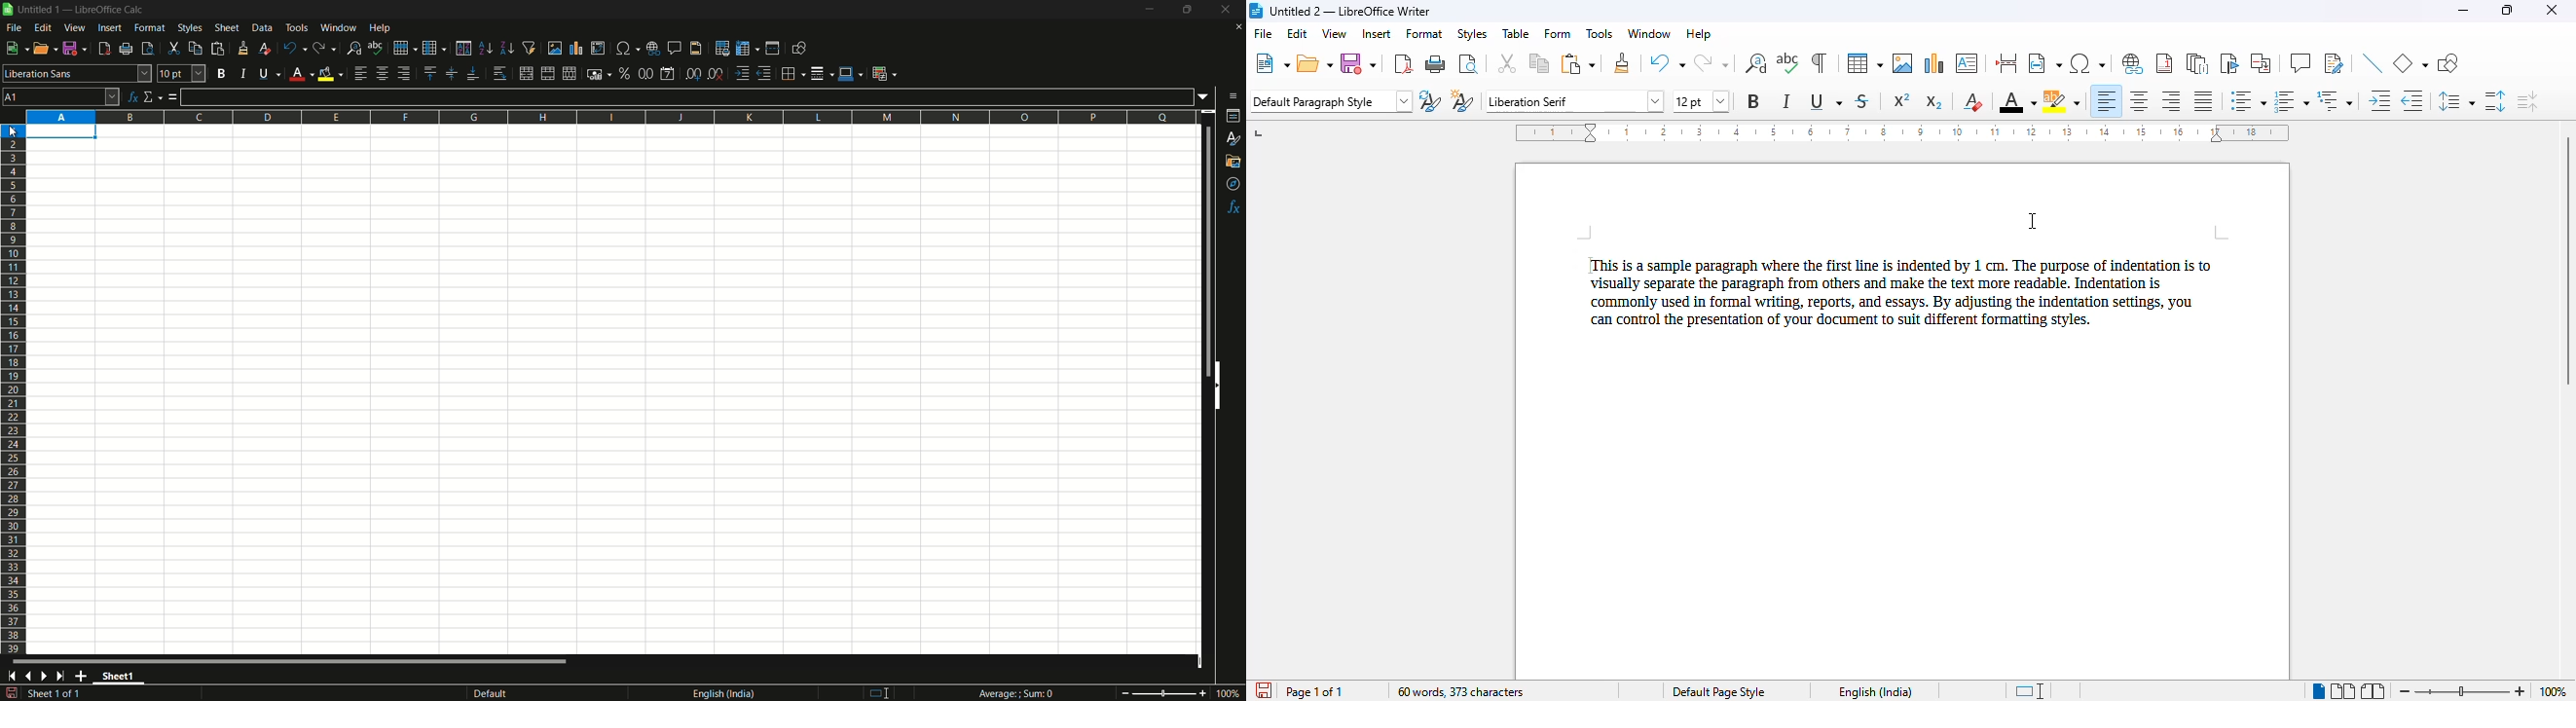 This screenshot has height=728, width=2576. Describe the element at coordinates (794, 72) in the screenshot. I see `borders` at that location.